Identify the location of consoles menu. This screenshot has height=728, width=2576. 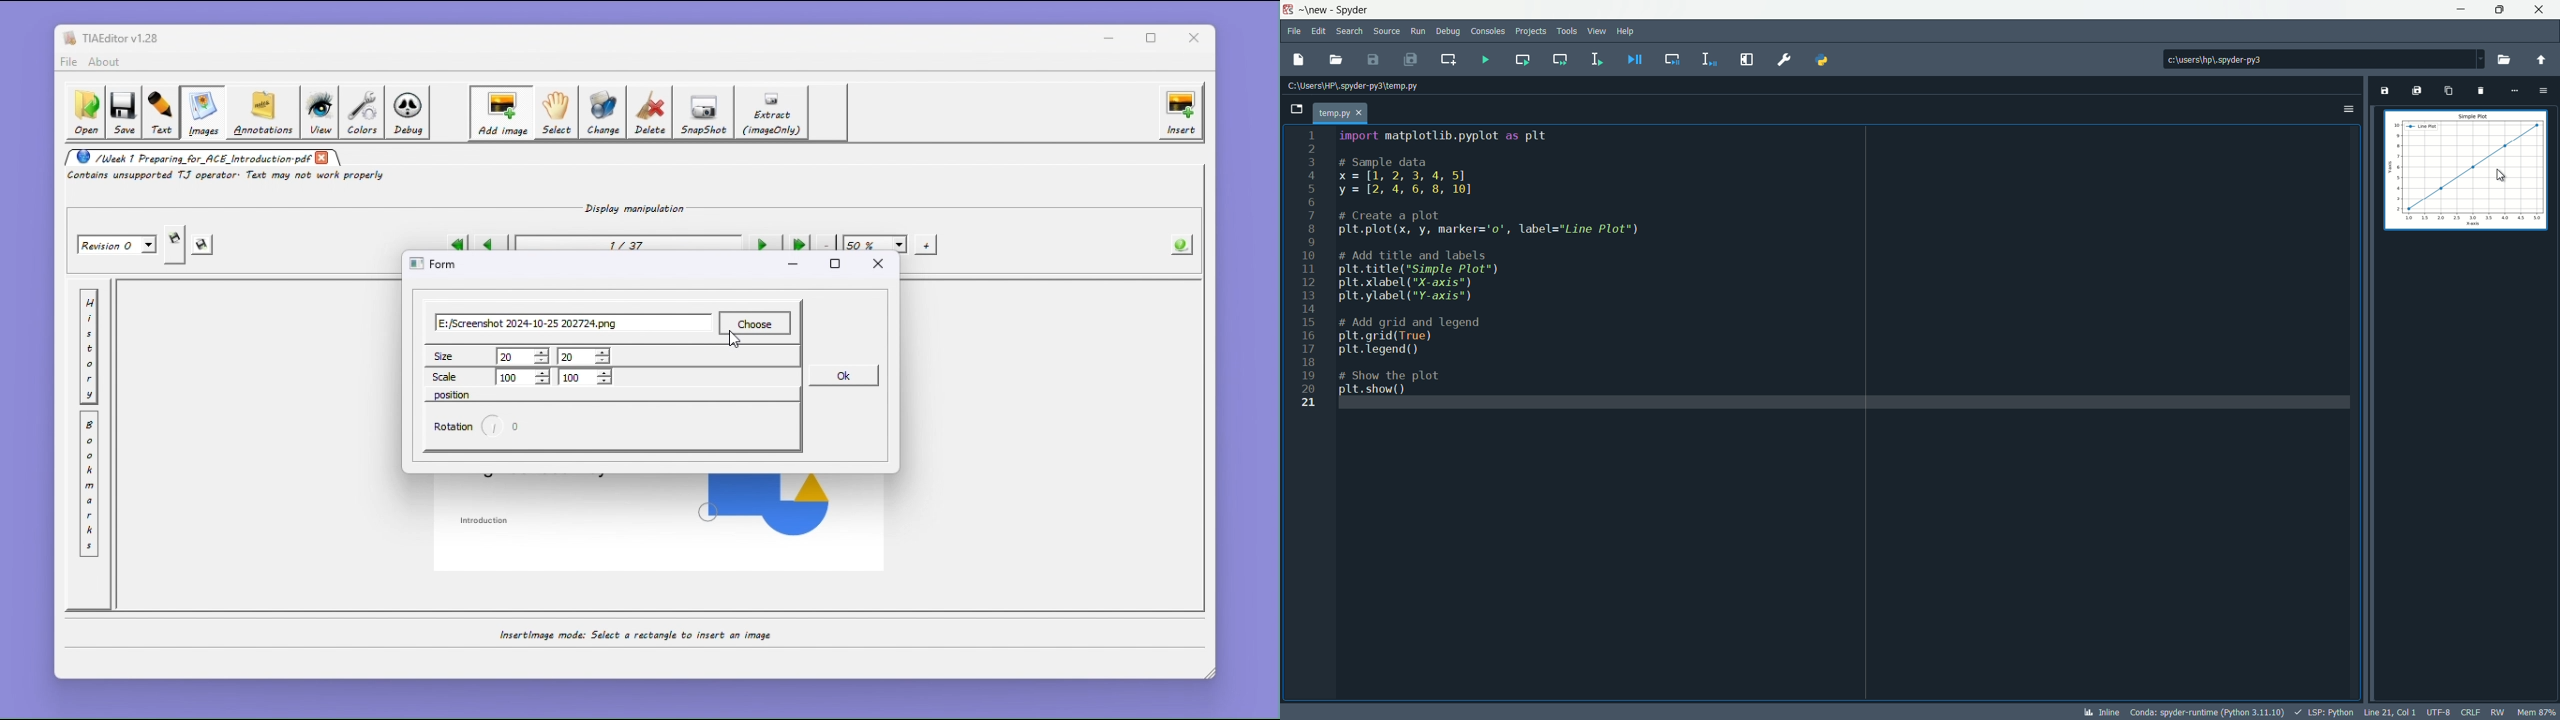
(1487, 31).